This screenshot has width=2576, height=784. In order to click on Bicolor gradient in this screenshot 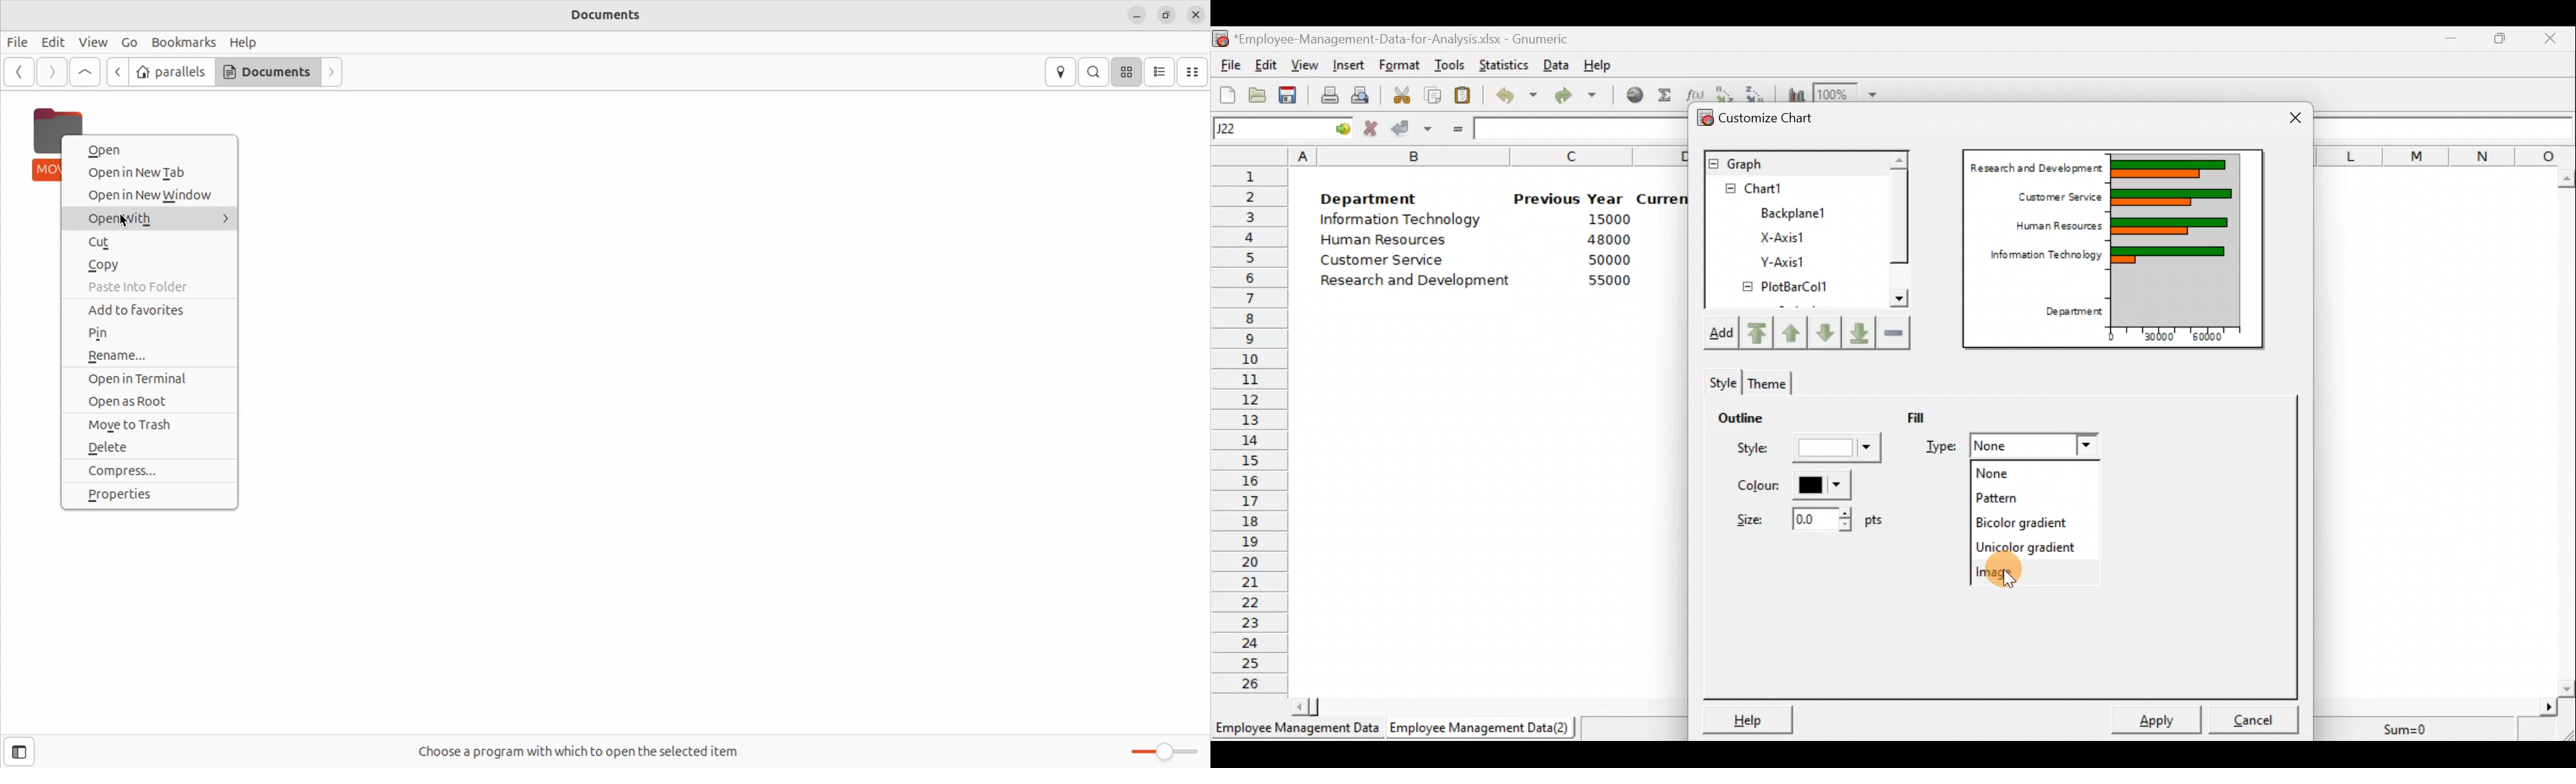, I will do `click(2026, 524)`.